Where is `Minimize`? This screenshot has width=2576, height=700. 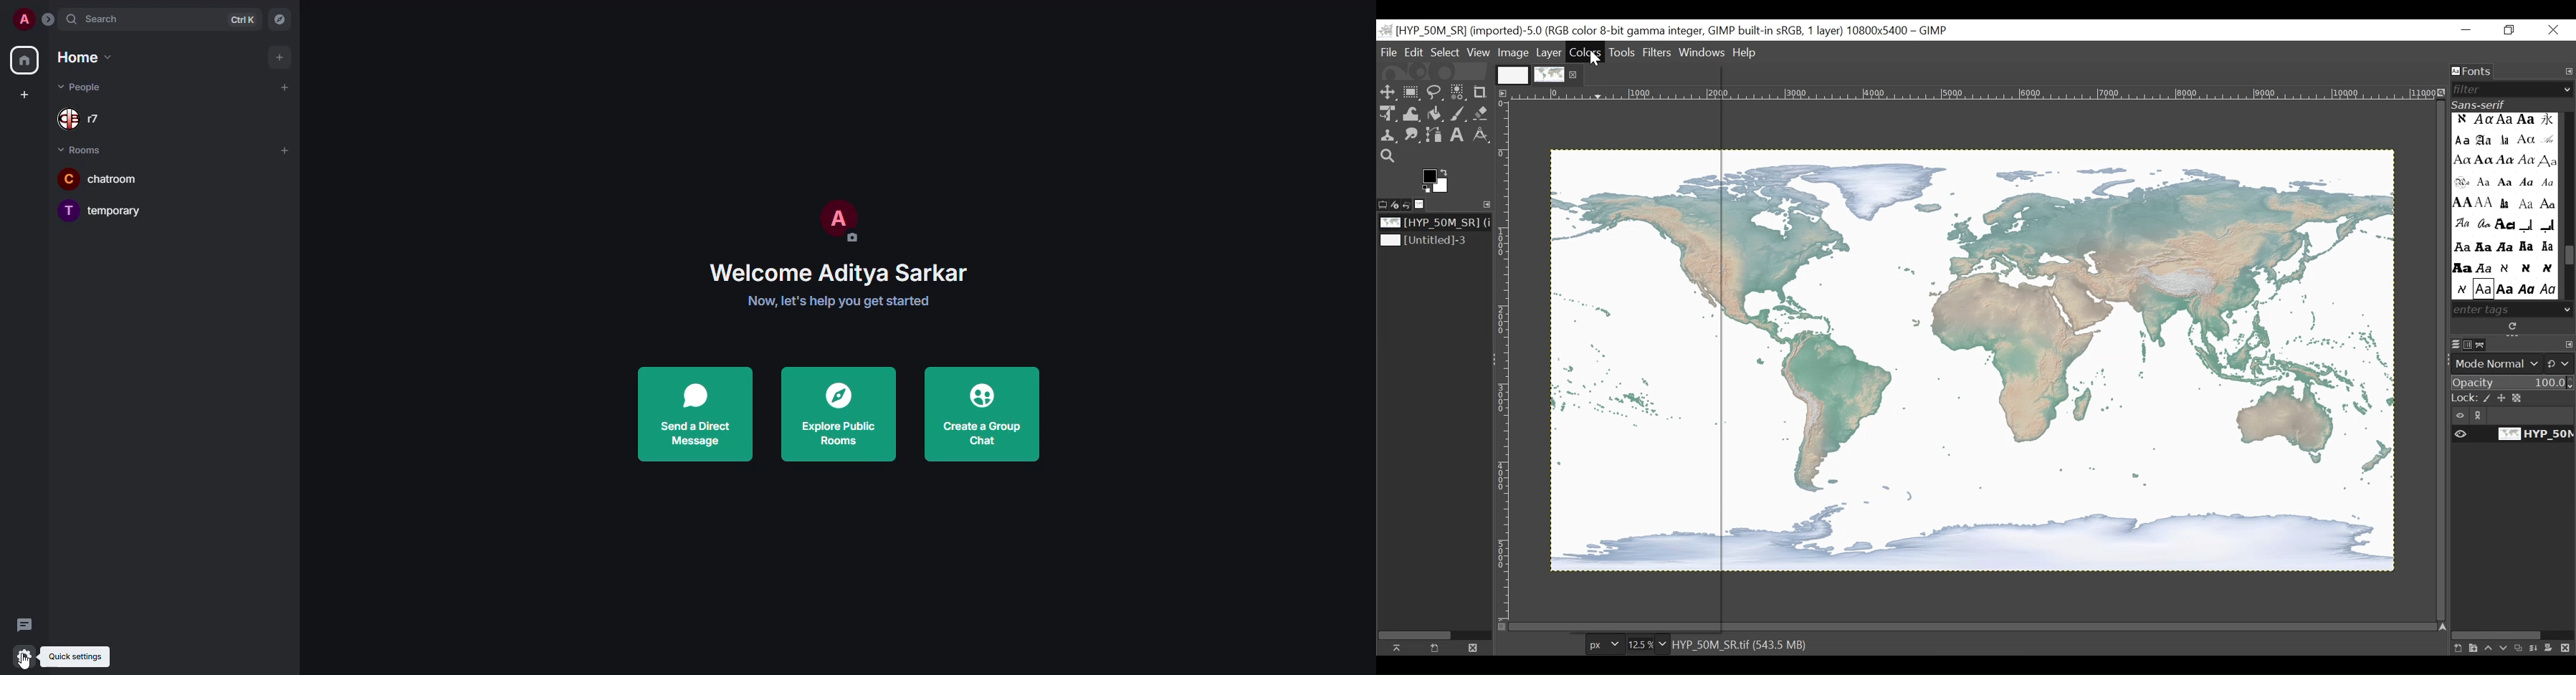
Minimize is located at coordinates (2467, 31).